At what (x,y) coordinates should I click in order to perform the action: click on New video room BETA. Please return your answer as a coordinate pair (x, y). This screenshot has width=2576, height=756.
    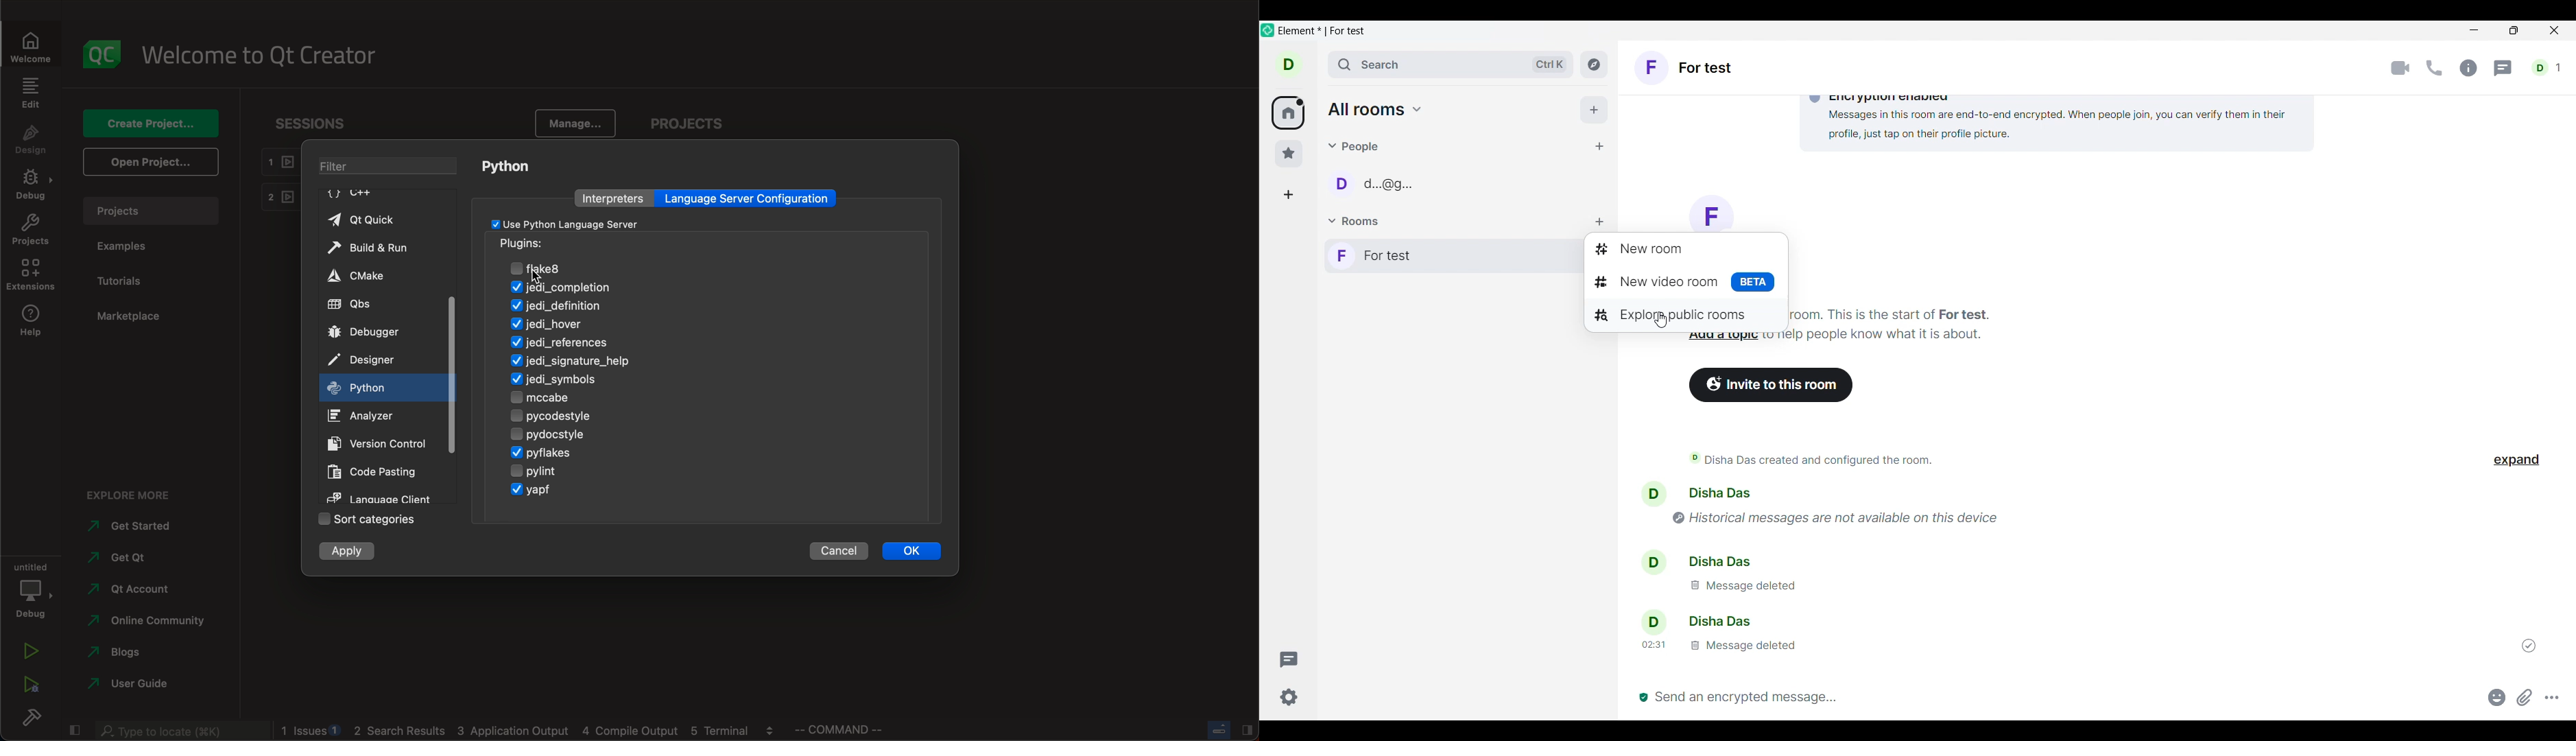
    Looking at the image, I should click on (1711, 211).